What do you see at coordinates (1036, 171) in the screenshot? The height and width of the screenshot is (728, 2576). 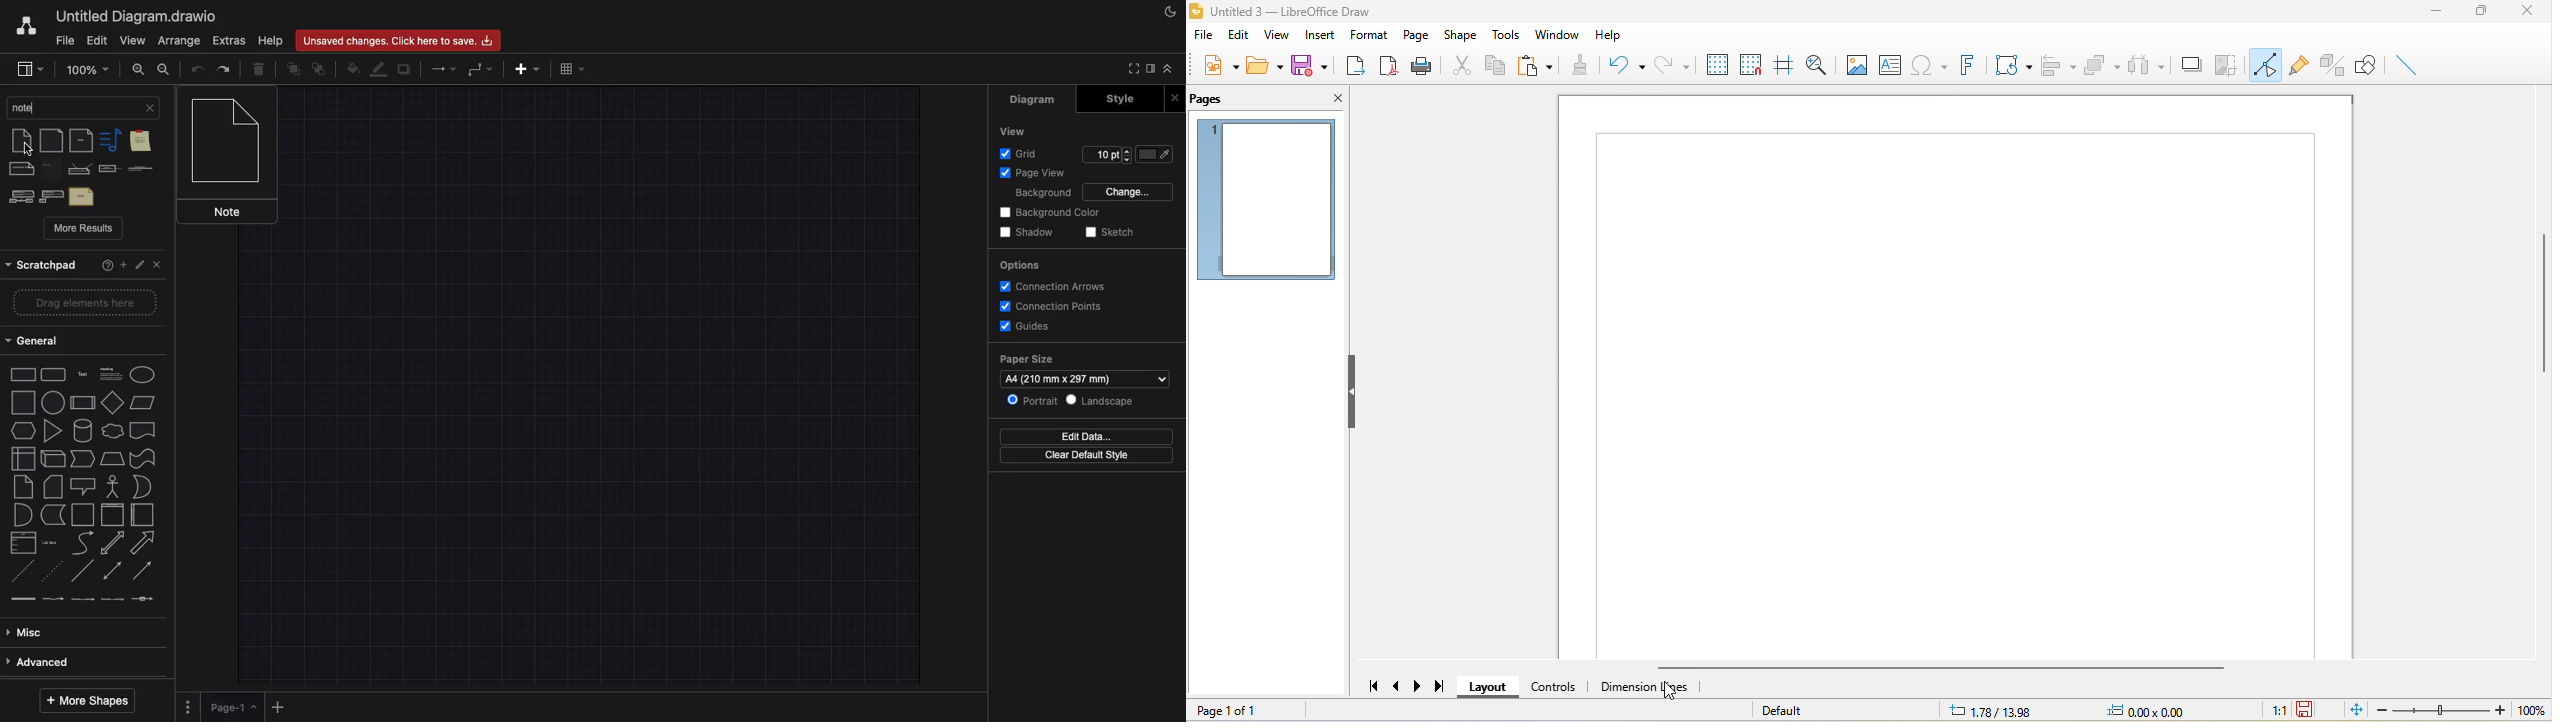 I see `Page view` at bounding box center [1036, 171].